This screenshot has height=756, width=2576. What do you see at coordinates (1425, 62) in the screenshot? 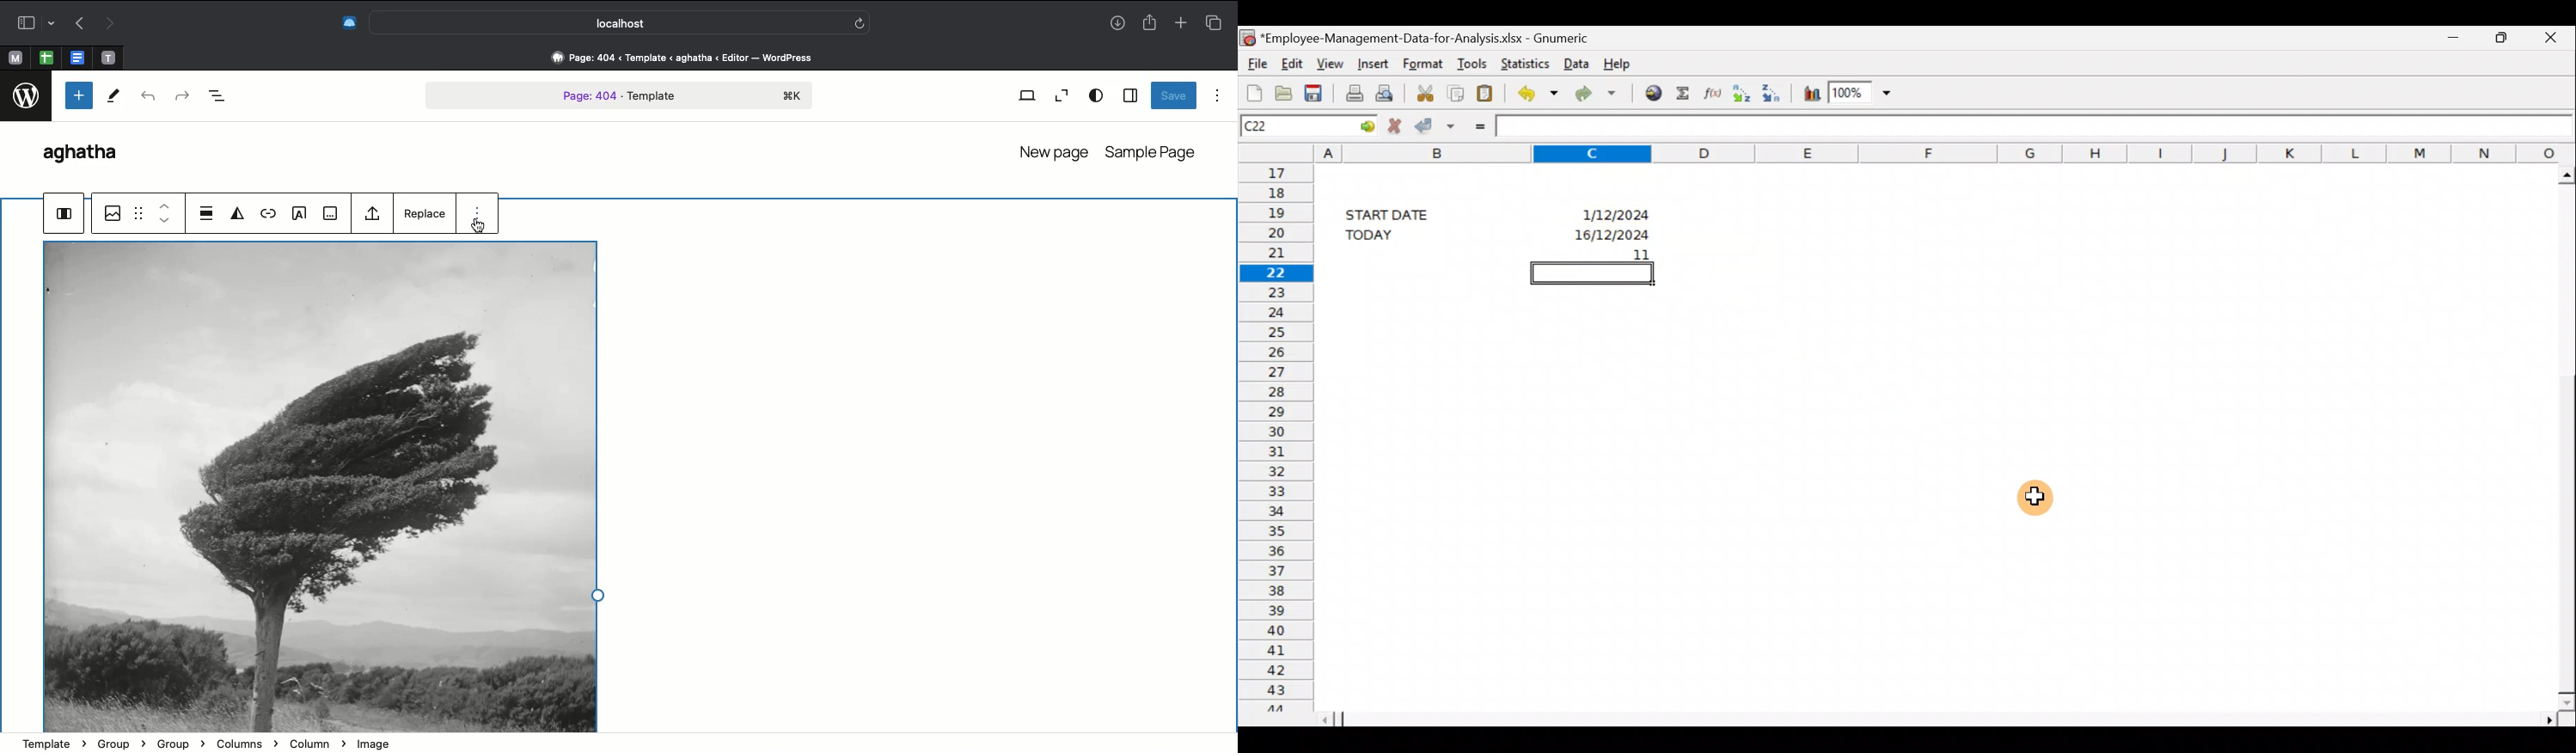
I see `Format` at bounding box center [1425, 62].